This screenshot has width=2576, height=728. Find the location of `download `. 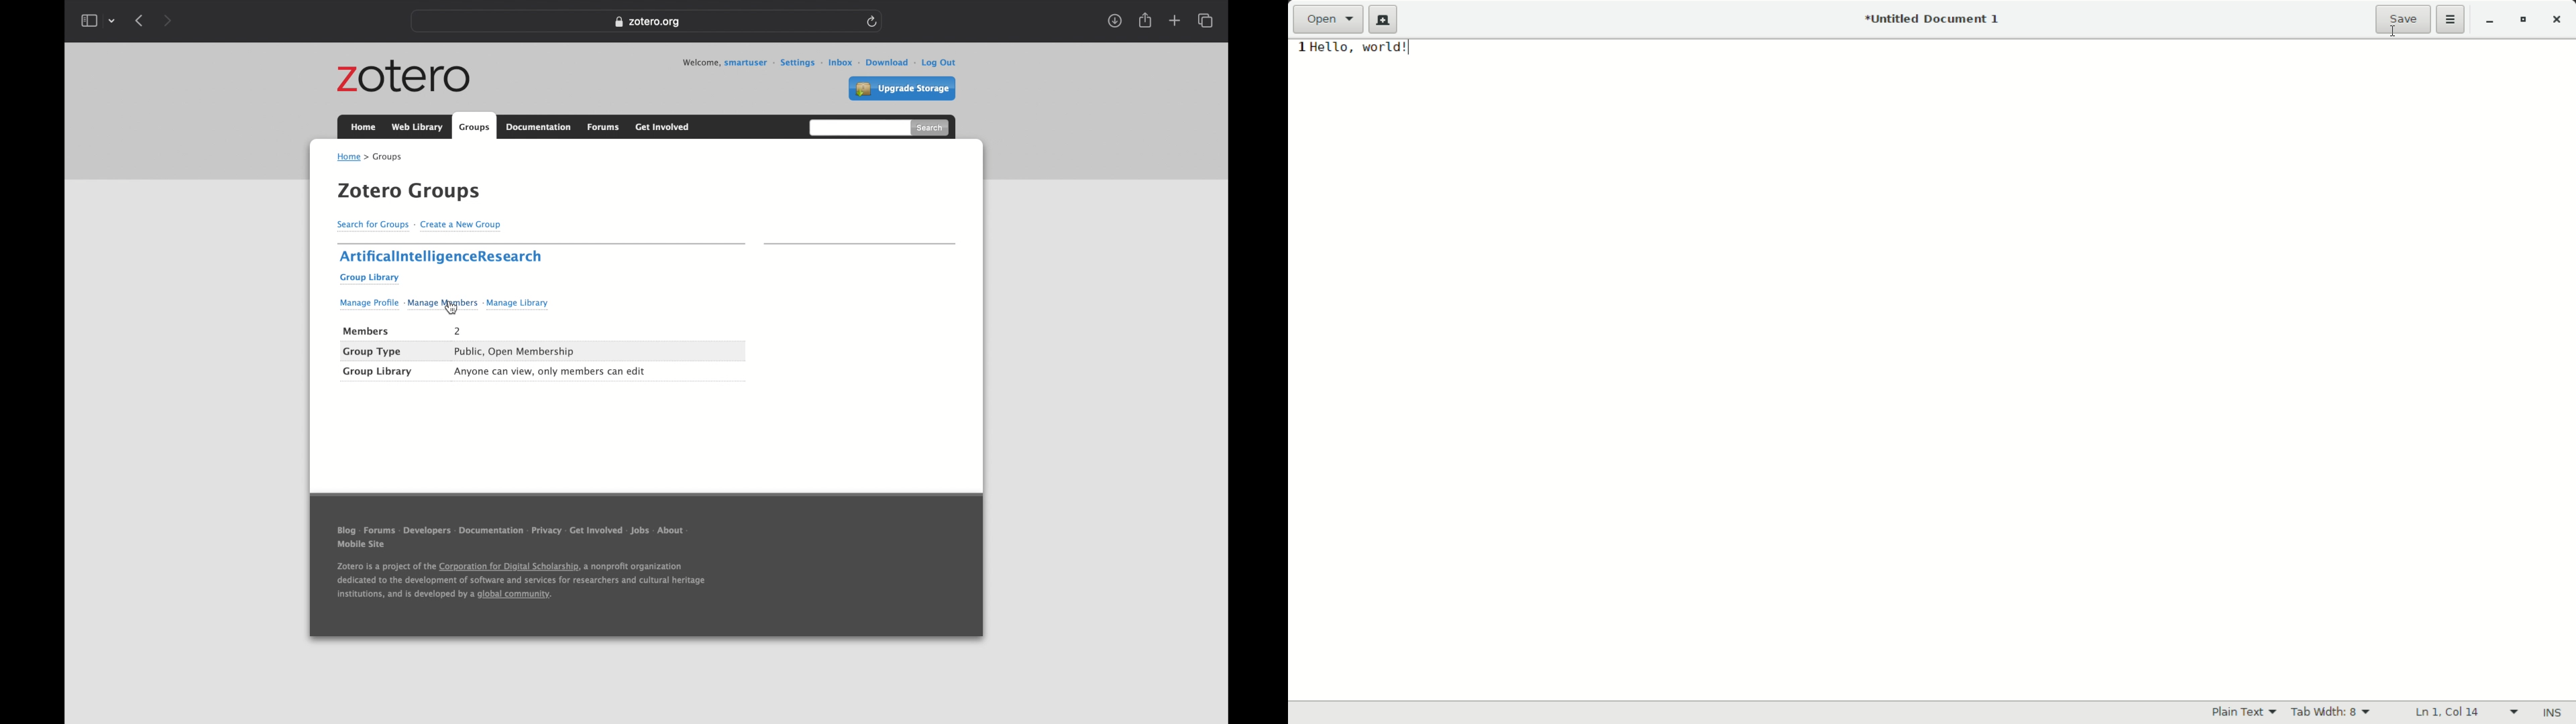

download  is located at coordinates (882, 62).